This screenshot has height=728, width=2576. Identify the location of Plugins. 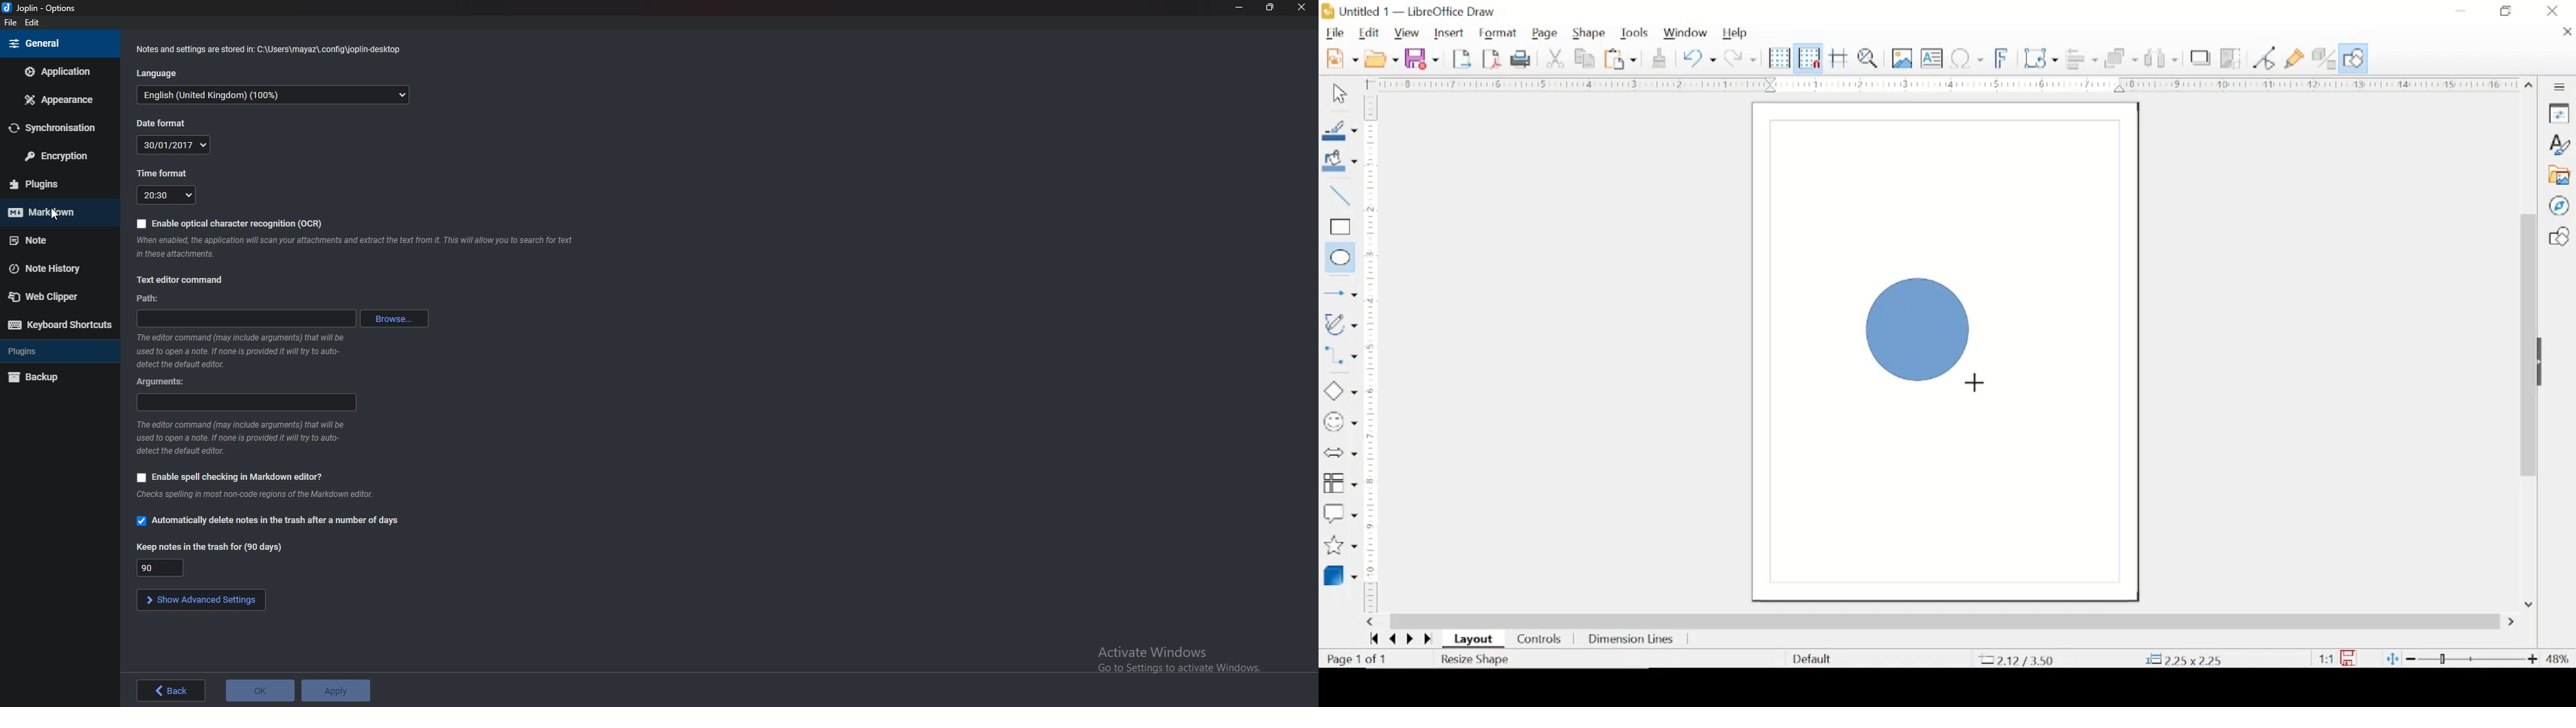
(55, 183).